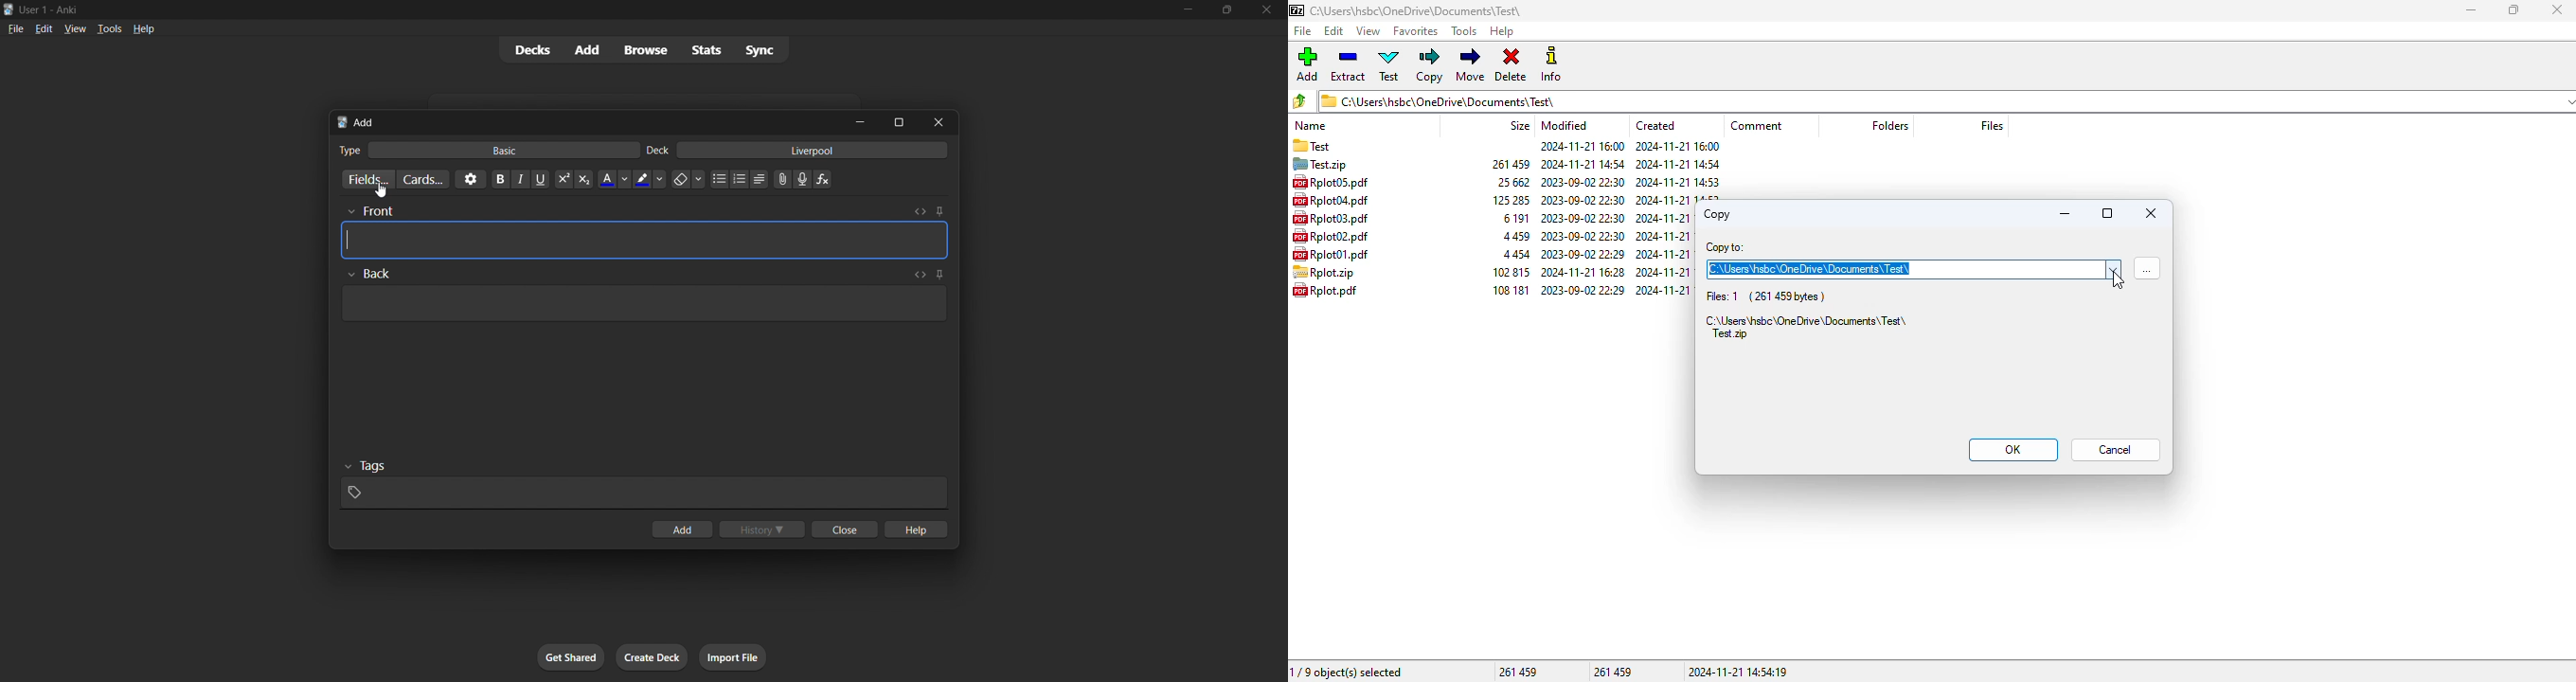 This screenshot has height=700, width=2576. Describe the element at coordinates (540, 179) in the screenshot. I see `Underline` at that location.